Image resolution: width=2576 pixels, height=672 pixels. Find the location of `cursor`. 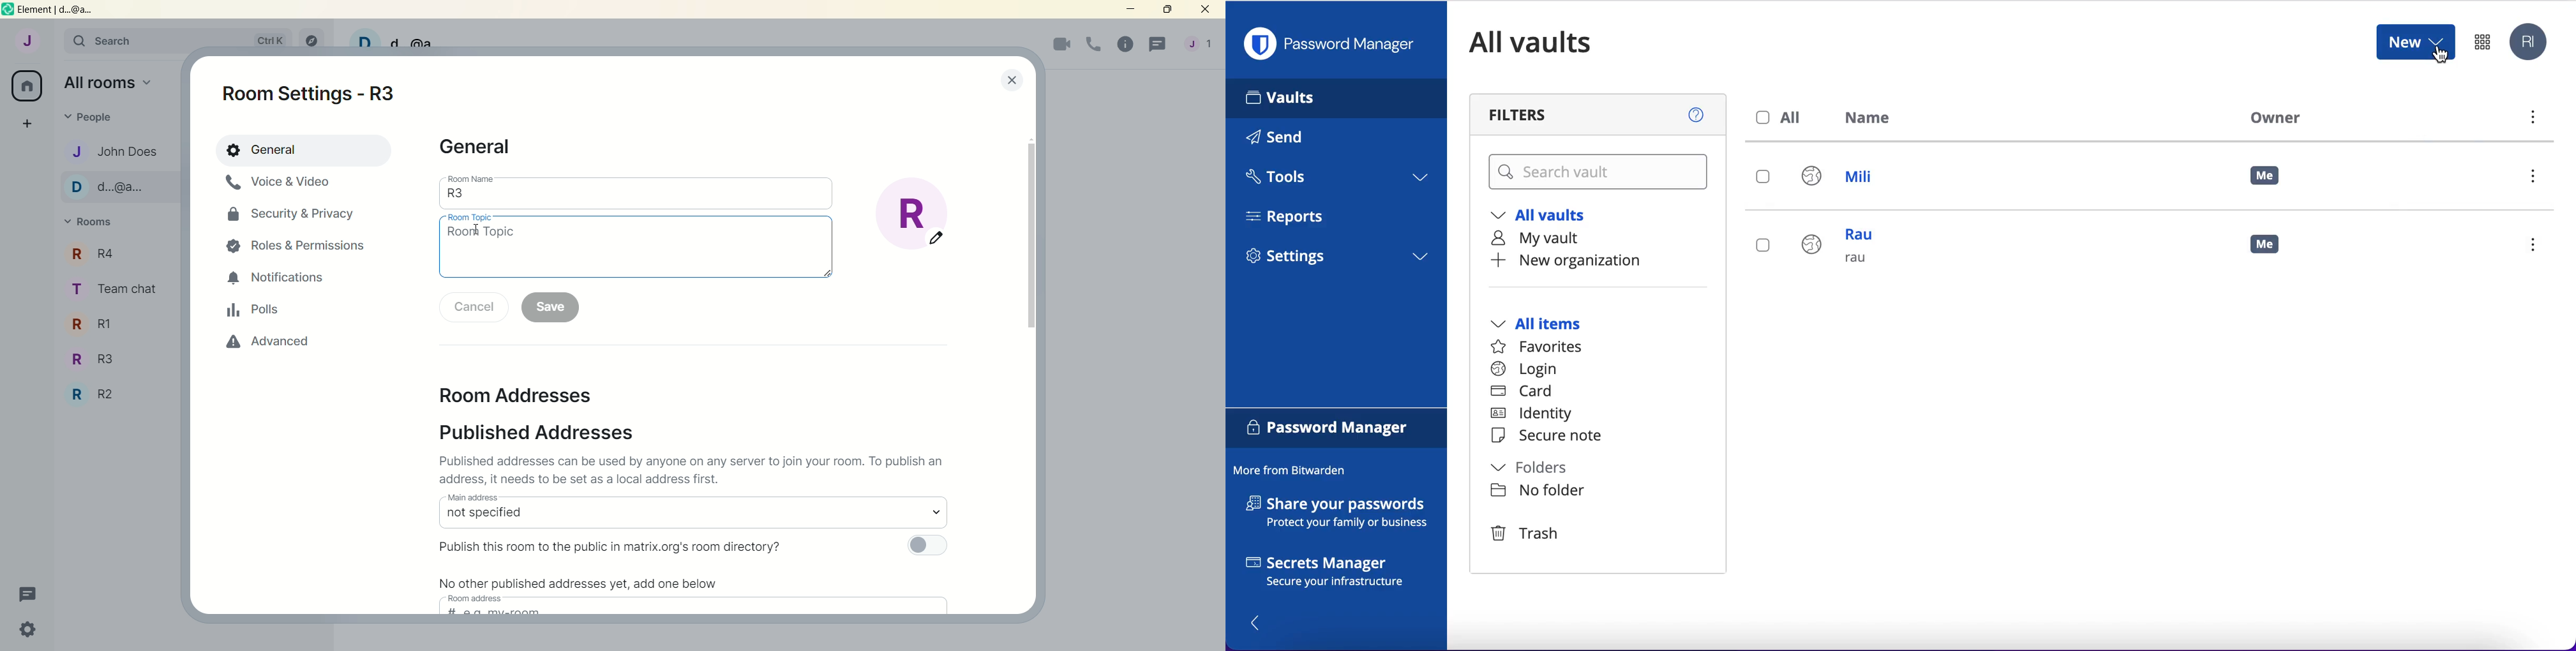

cursor is located at coordinates (2441, 57).